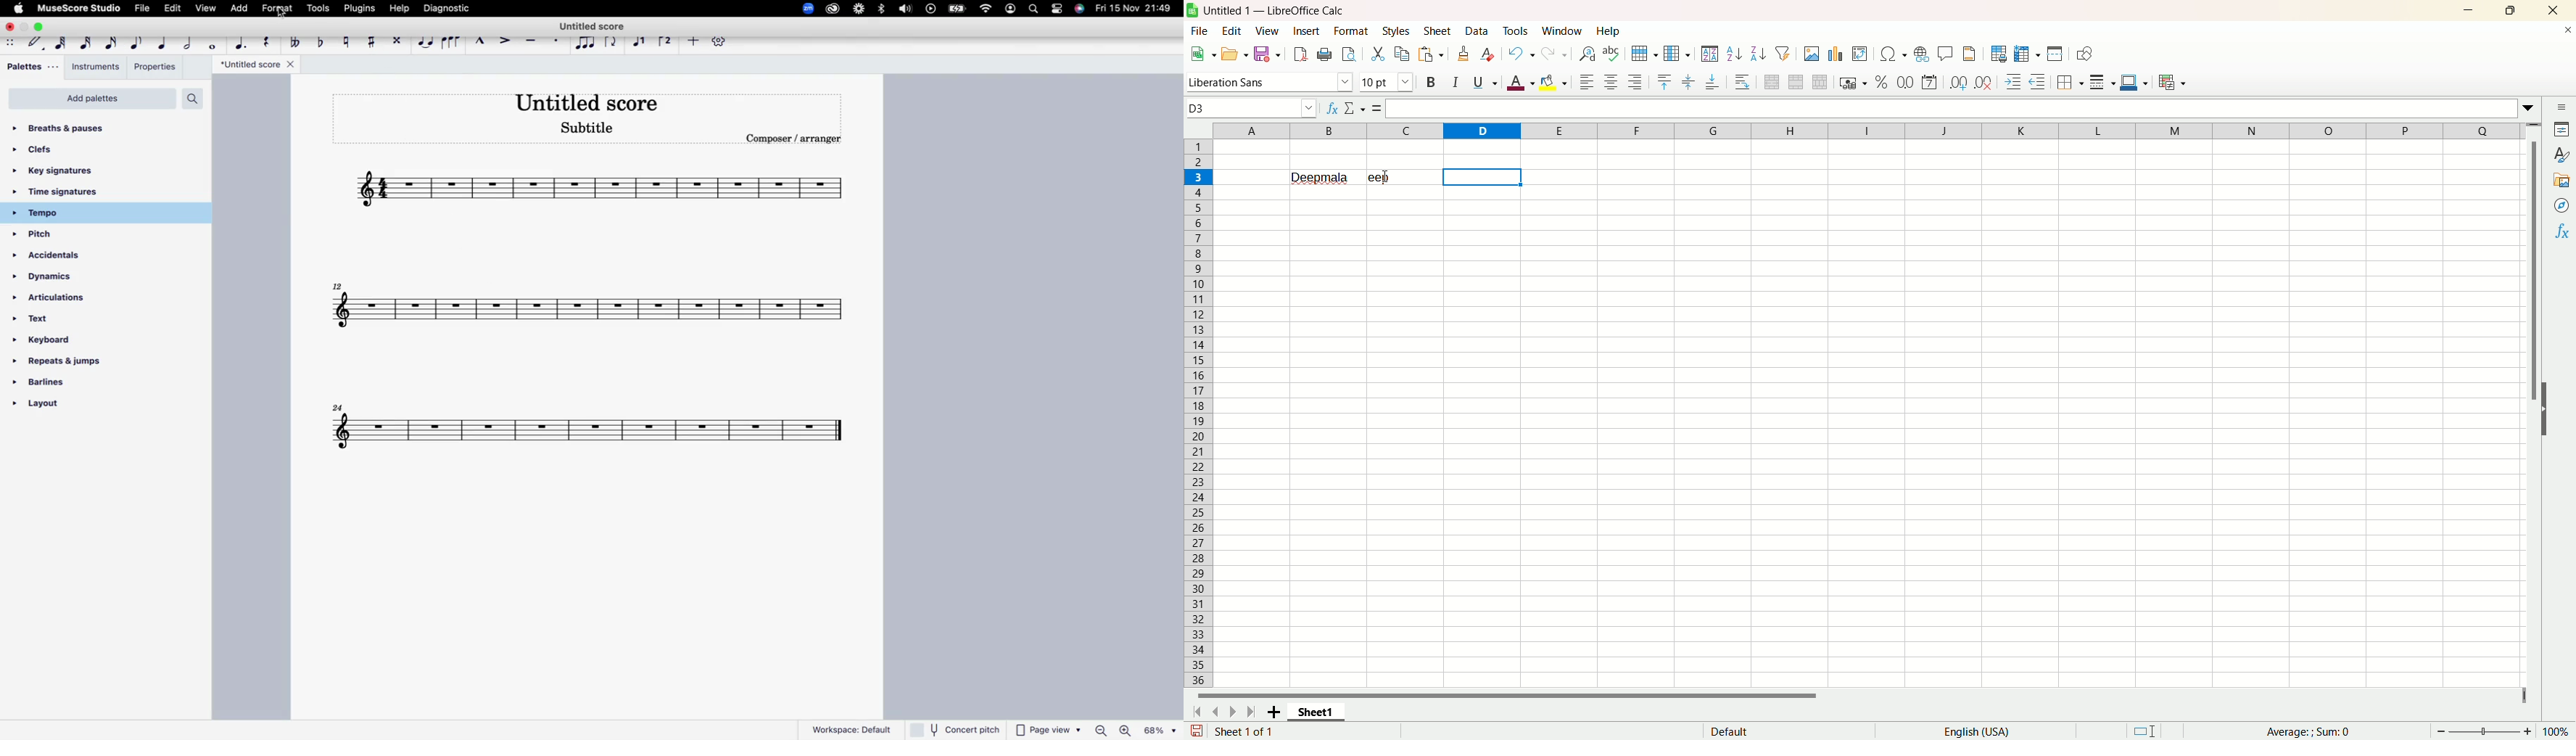 The width and height of the screenshot is (2576, 756). I want to click on close, so click(2551, 10).